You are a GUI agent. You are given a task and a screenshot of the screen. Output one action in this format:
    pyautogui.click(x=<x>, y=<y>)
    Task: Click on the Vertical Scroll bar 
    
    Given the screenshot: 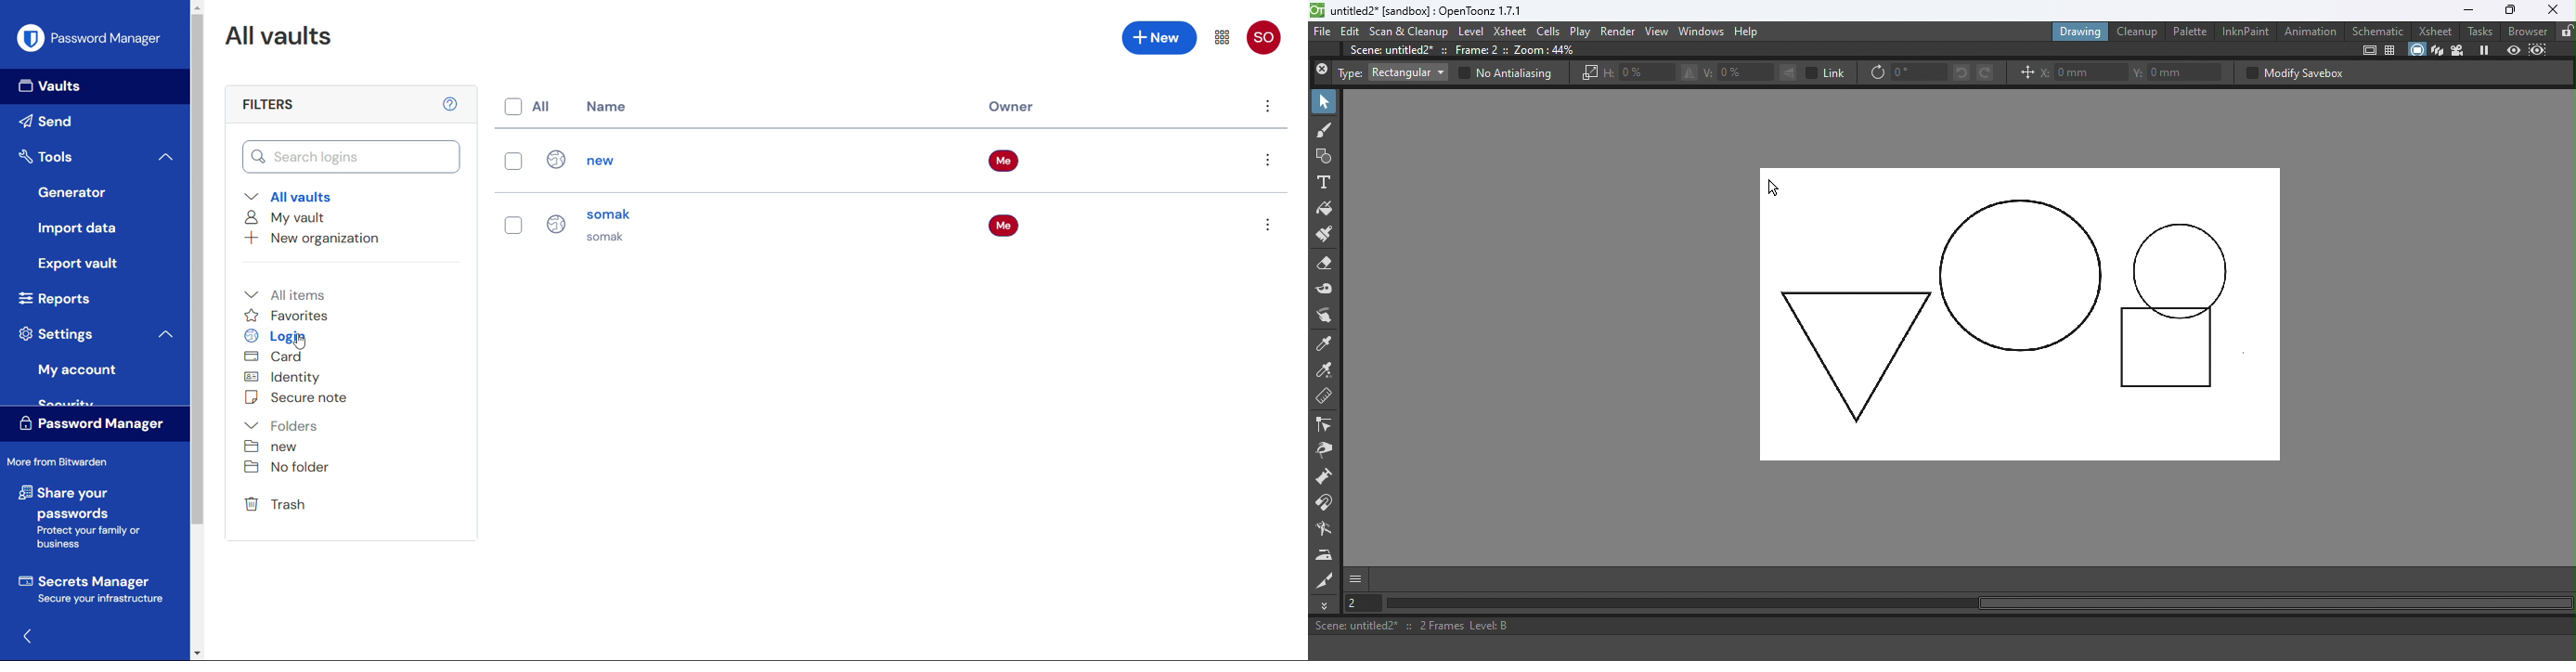 What is the action you would take?
    pyautogui.click(x=196, y=269)
    